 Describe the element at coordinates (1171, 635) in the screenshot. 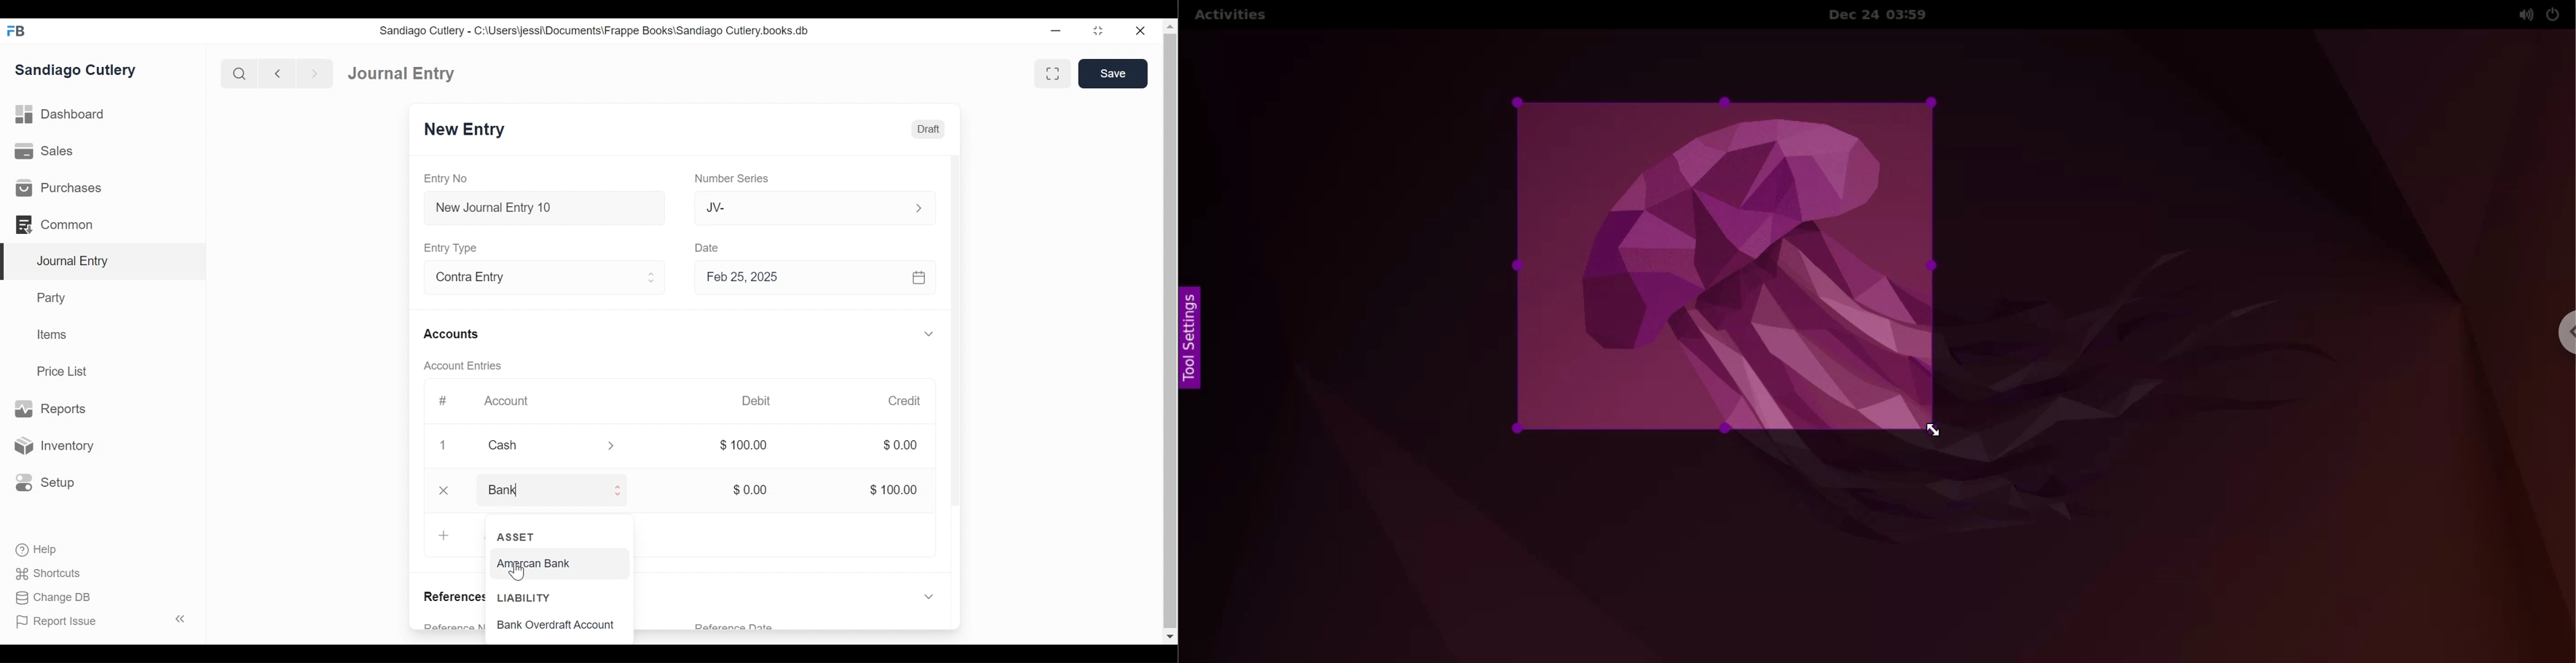

I see `scroll down ` at that location.